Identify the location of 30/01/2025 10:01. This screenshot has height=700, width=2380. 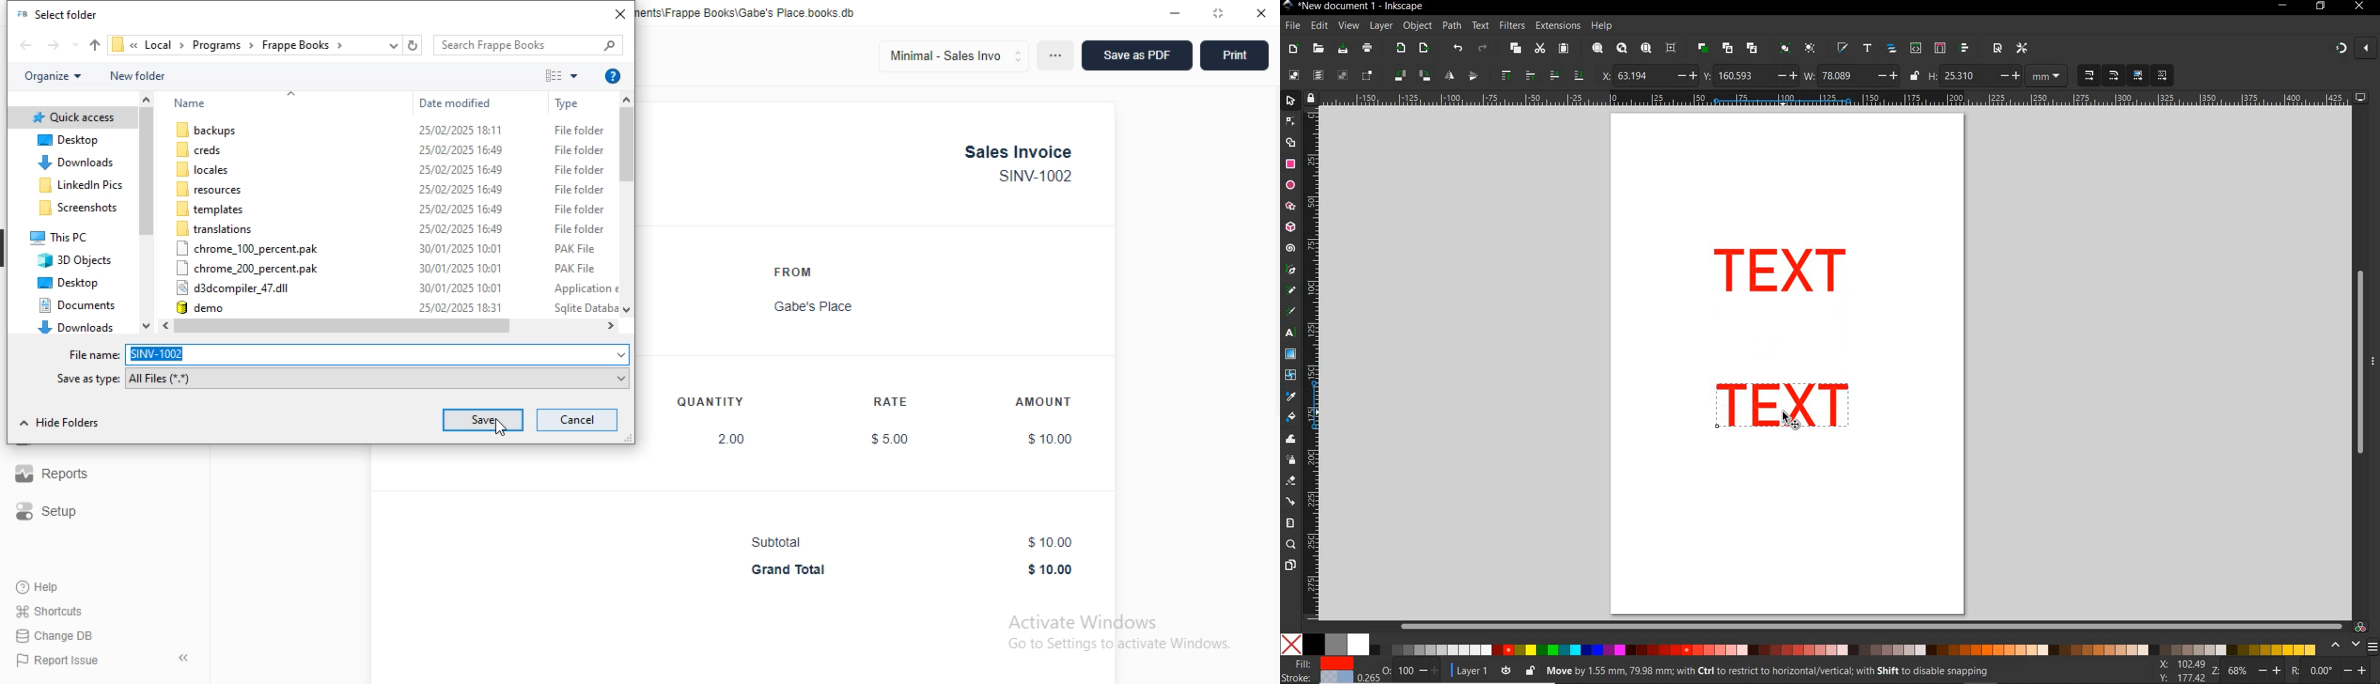
(460, 248).